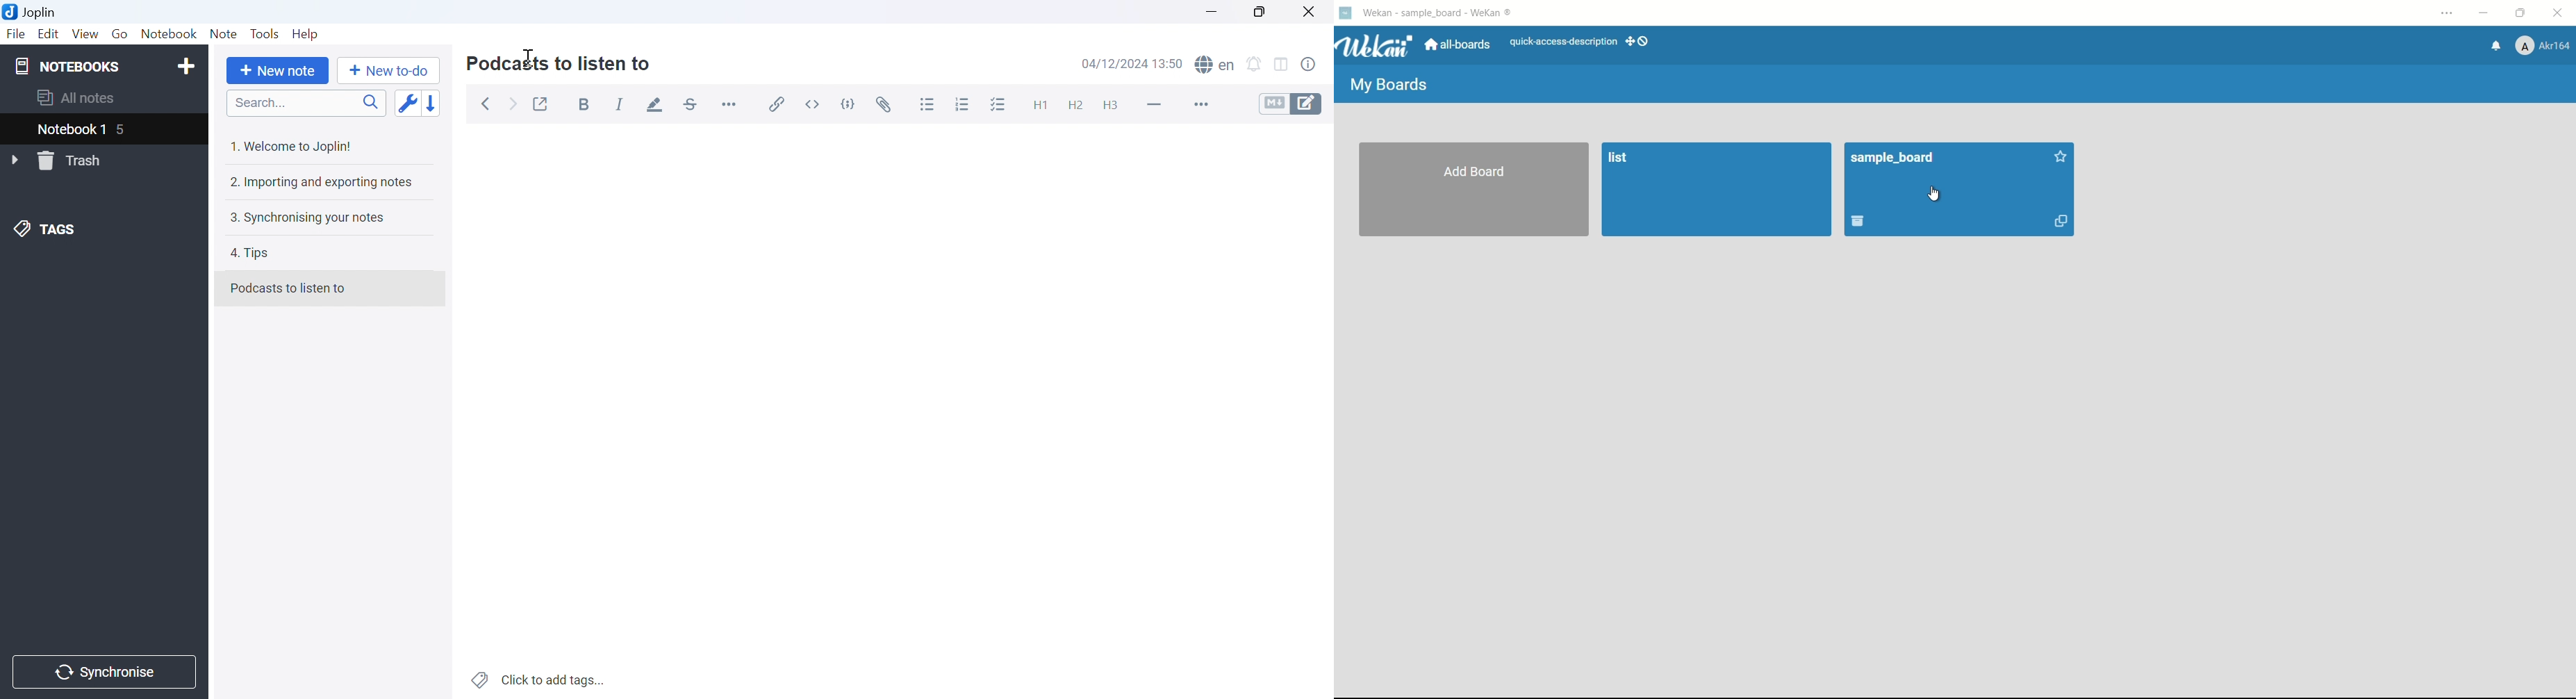 The width and height of the screenshot is (2576, 700). Describe the element at coordinates (886, 102) in the screenshot. I see `Attach file` at that location.